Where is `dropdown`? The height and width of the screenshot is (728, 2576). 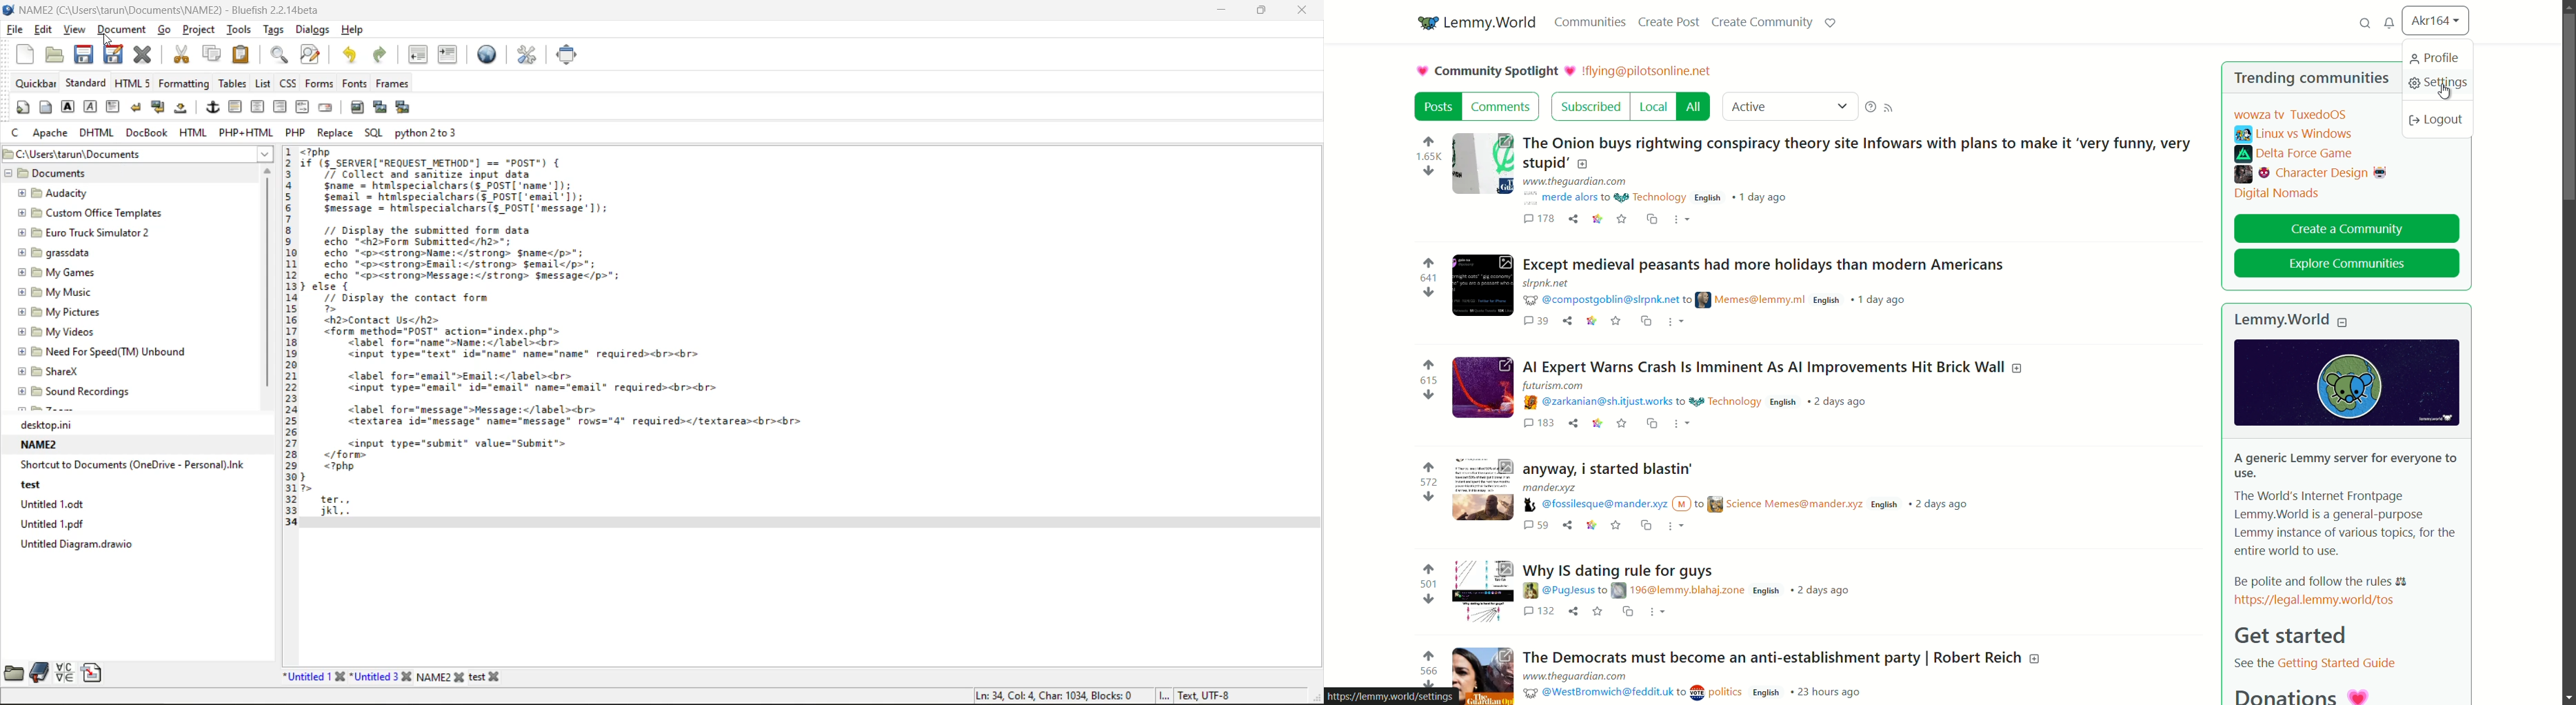
dropdown is located at coordinates (1844, 107).